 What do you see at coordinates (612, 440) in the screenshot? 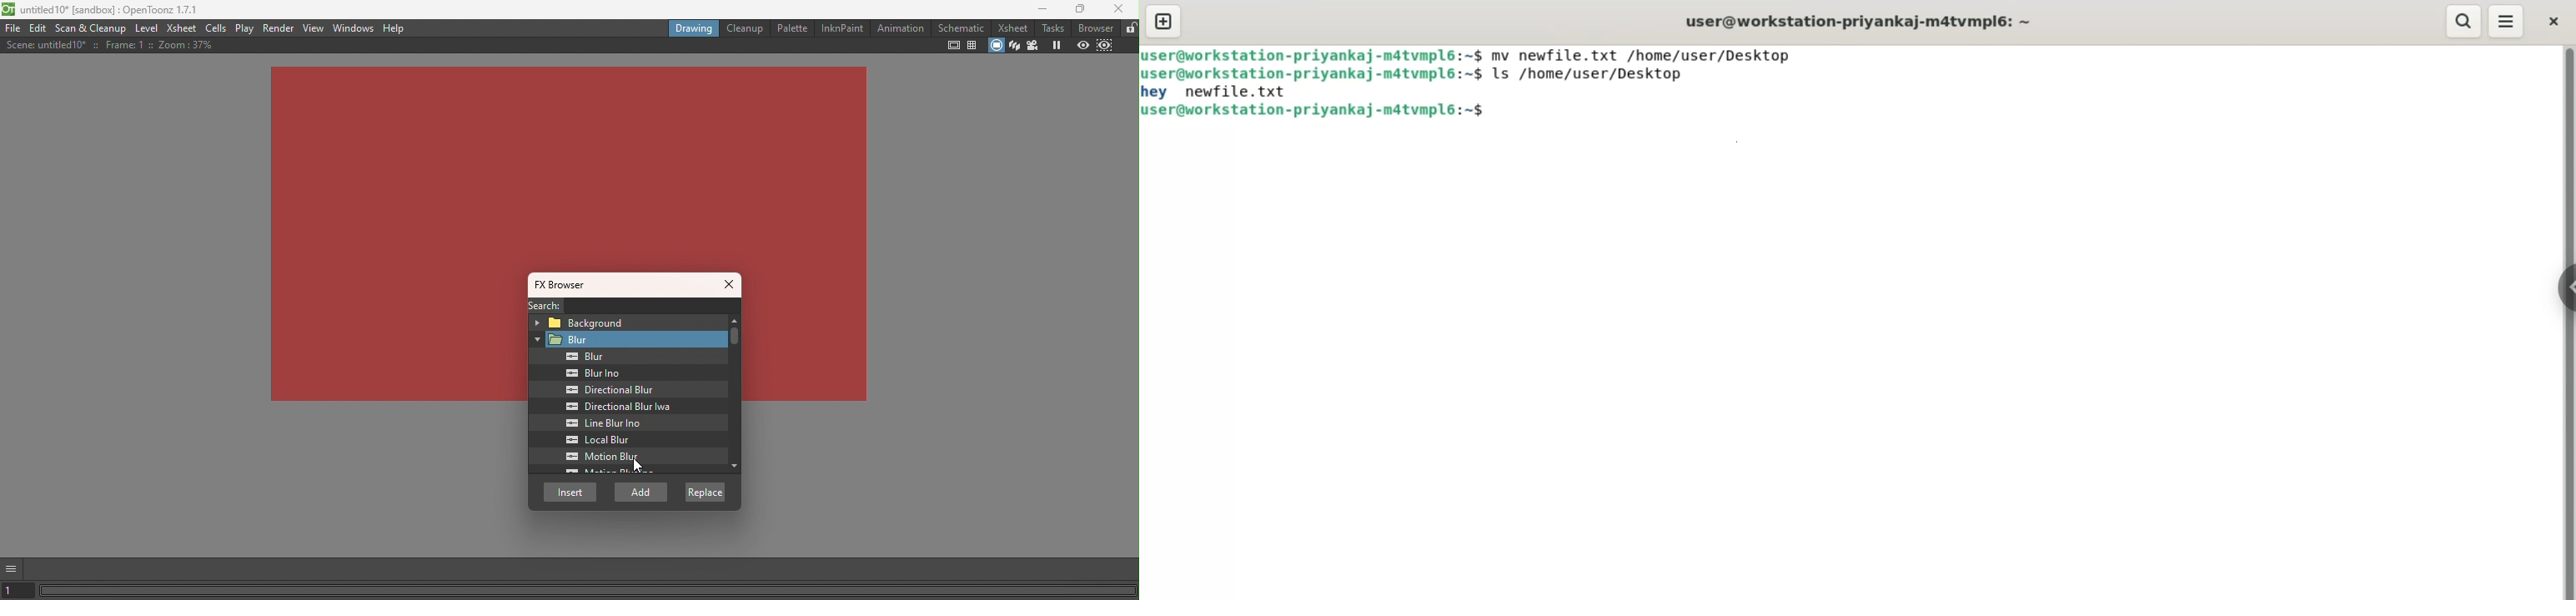
I see `Local blur` at bounding box center [612, 440].